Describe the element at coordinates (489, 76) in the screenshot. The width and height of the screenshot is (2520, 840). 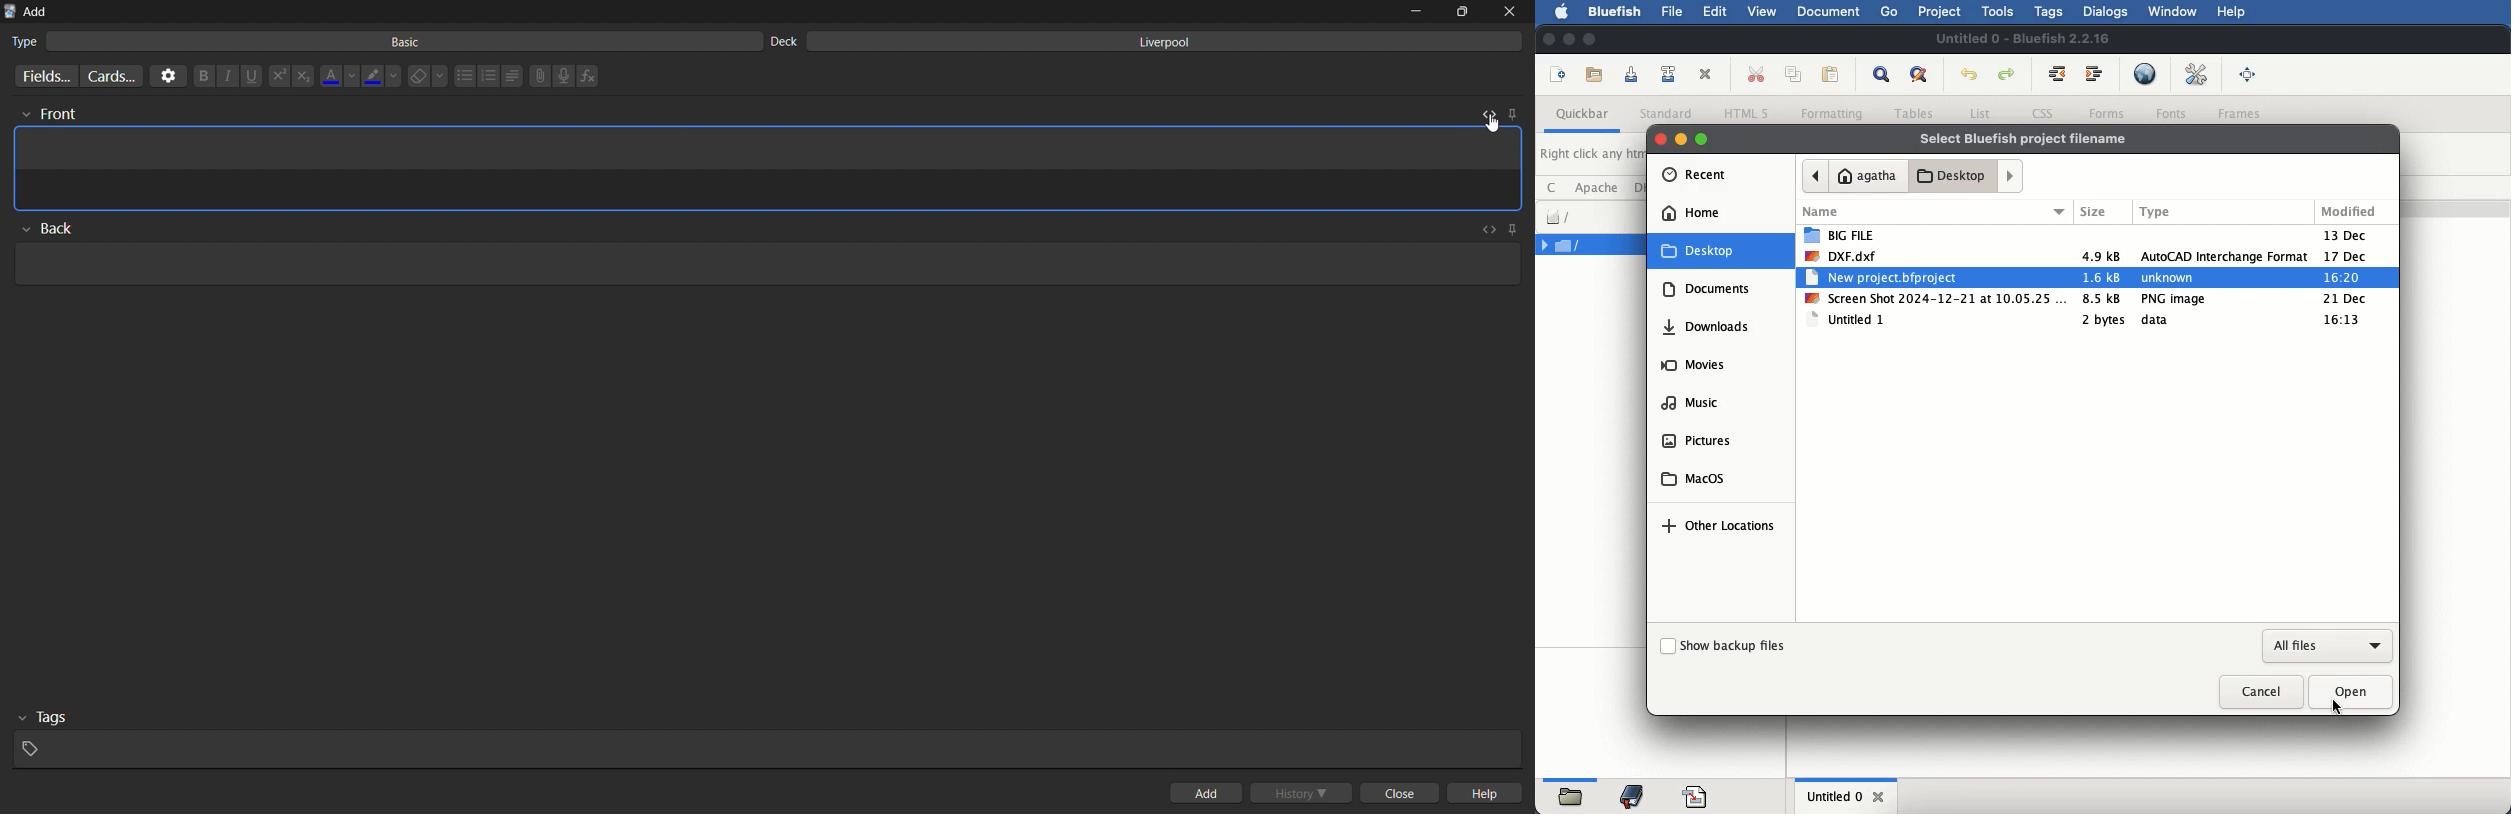
I see `ordered list` at that location.